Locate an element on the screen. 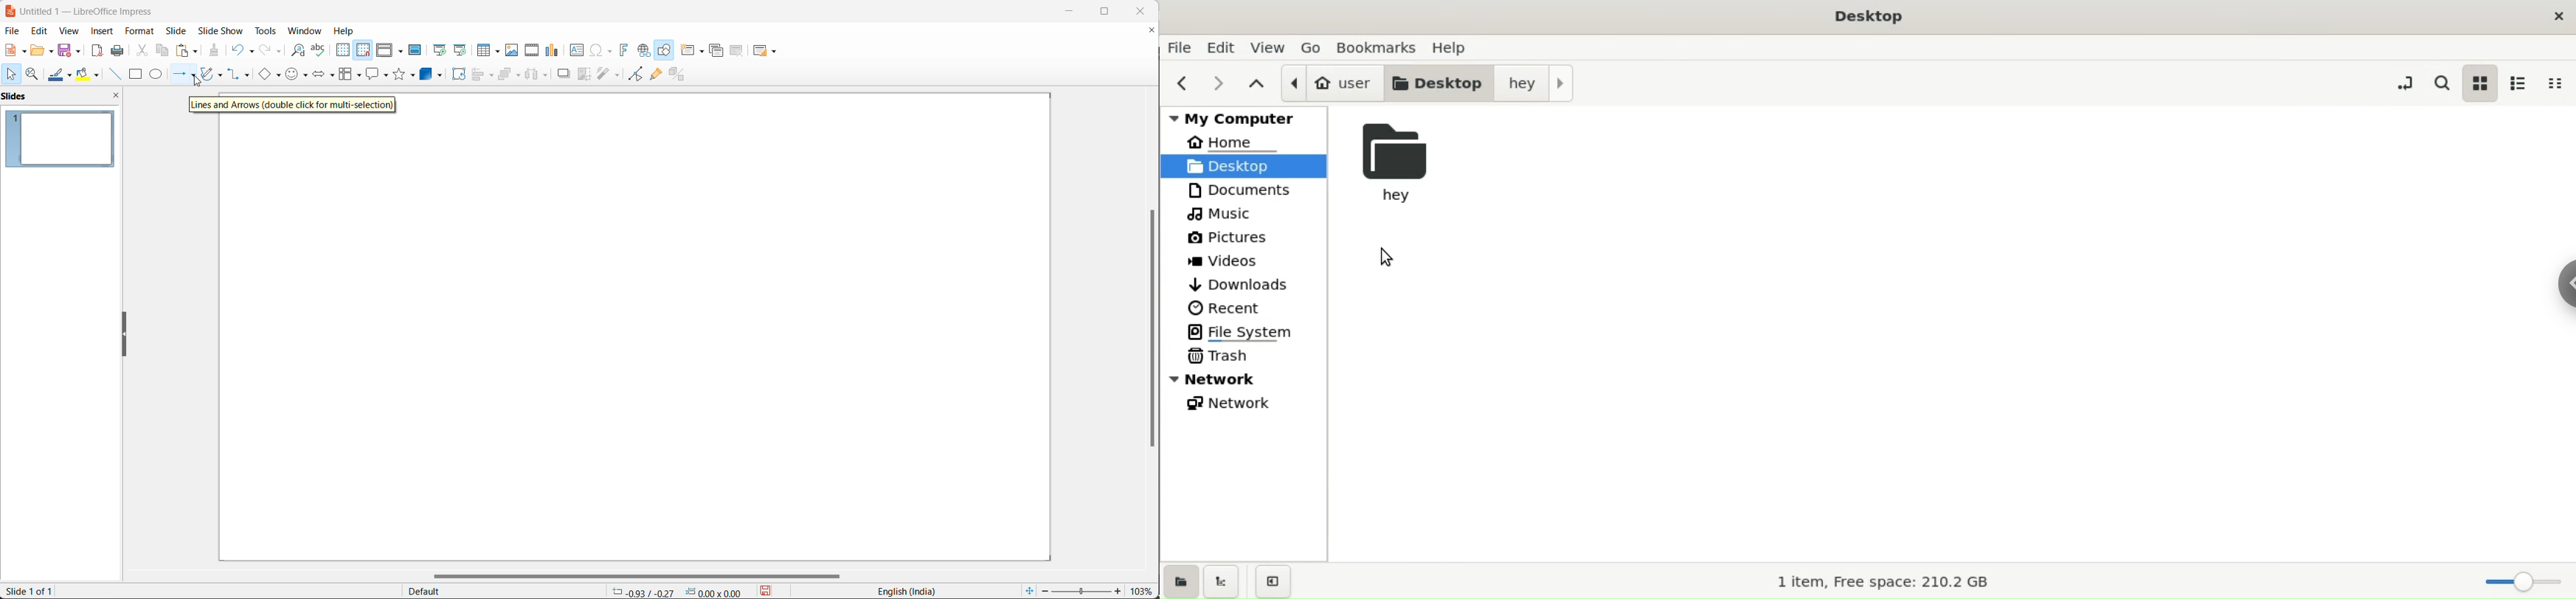 The height and width of the screenshot is (616, 2576). 3d objects is located at coordinates (433, 75).